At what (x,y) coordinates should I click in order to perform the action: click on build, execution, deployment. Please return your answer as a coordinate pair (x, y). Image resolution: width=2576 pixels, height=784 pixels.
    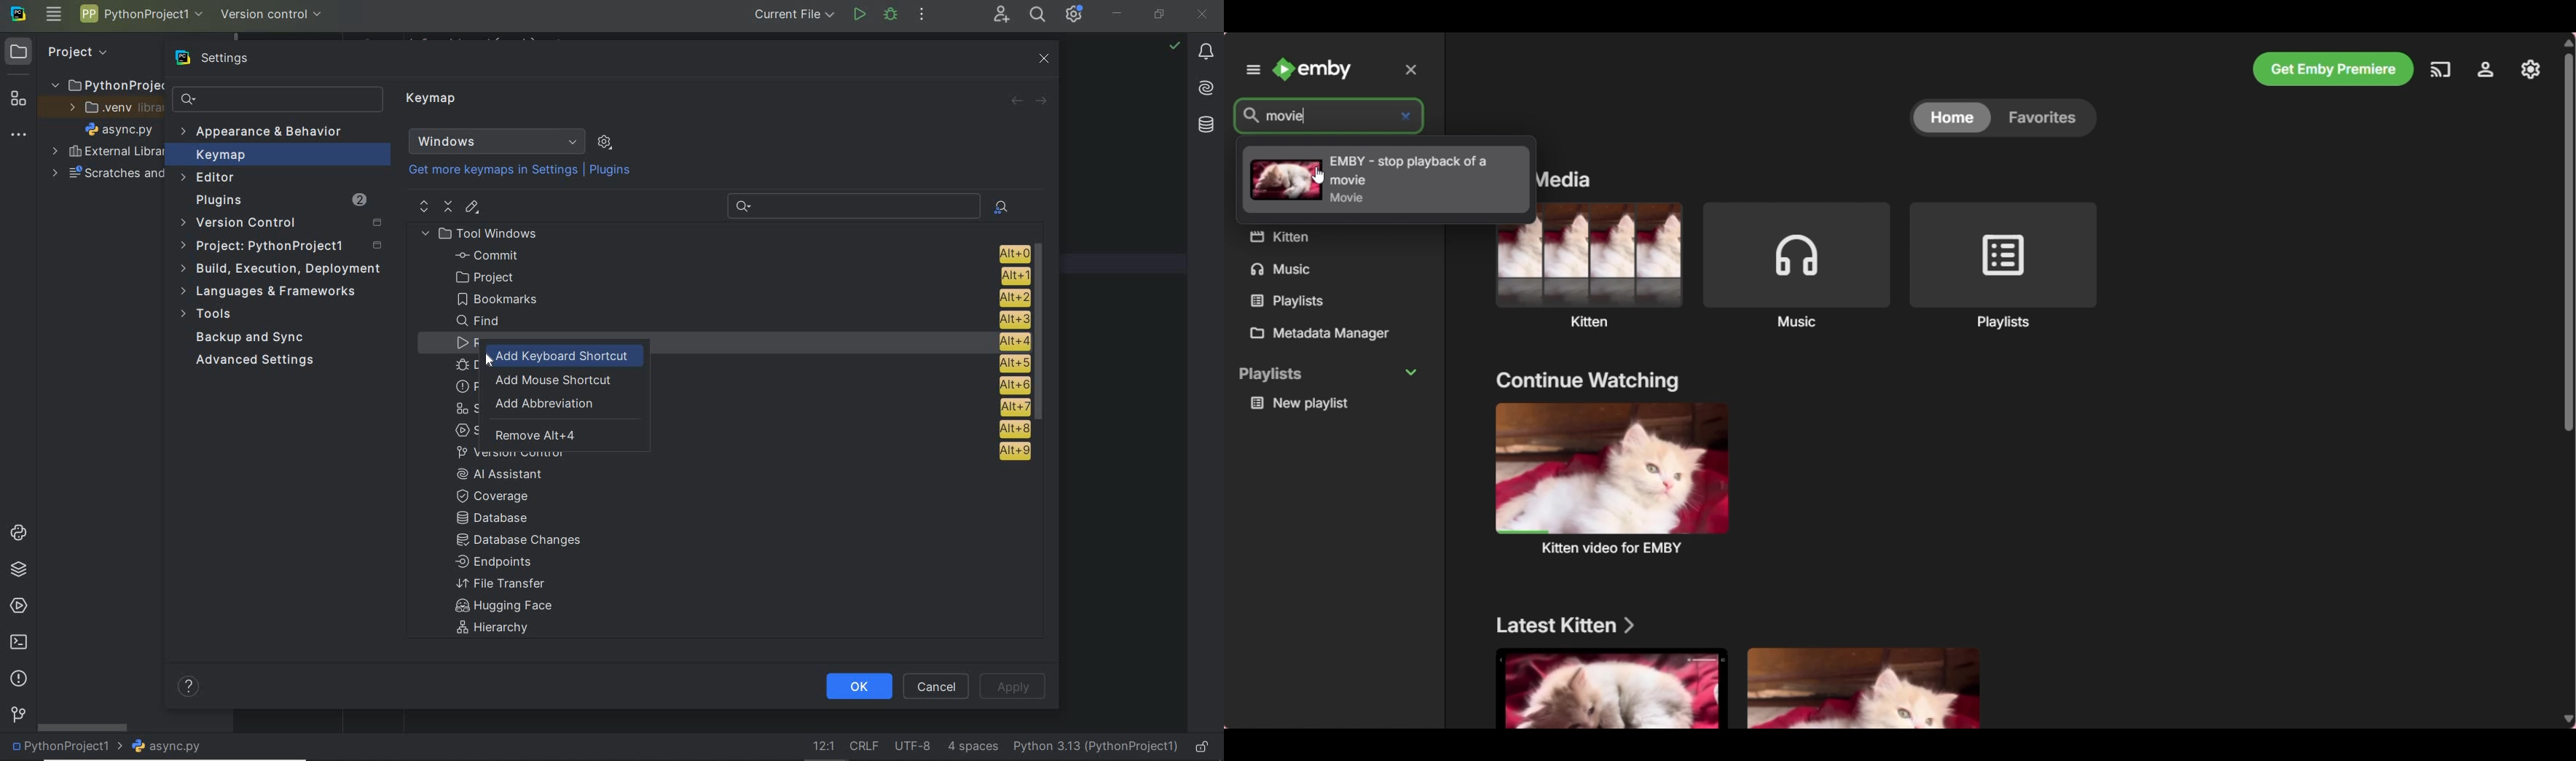
    Looking at the image, I should click on (280, 269).